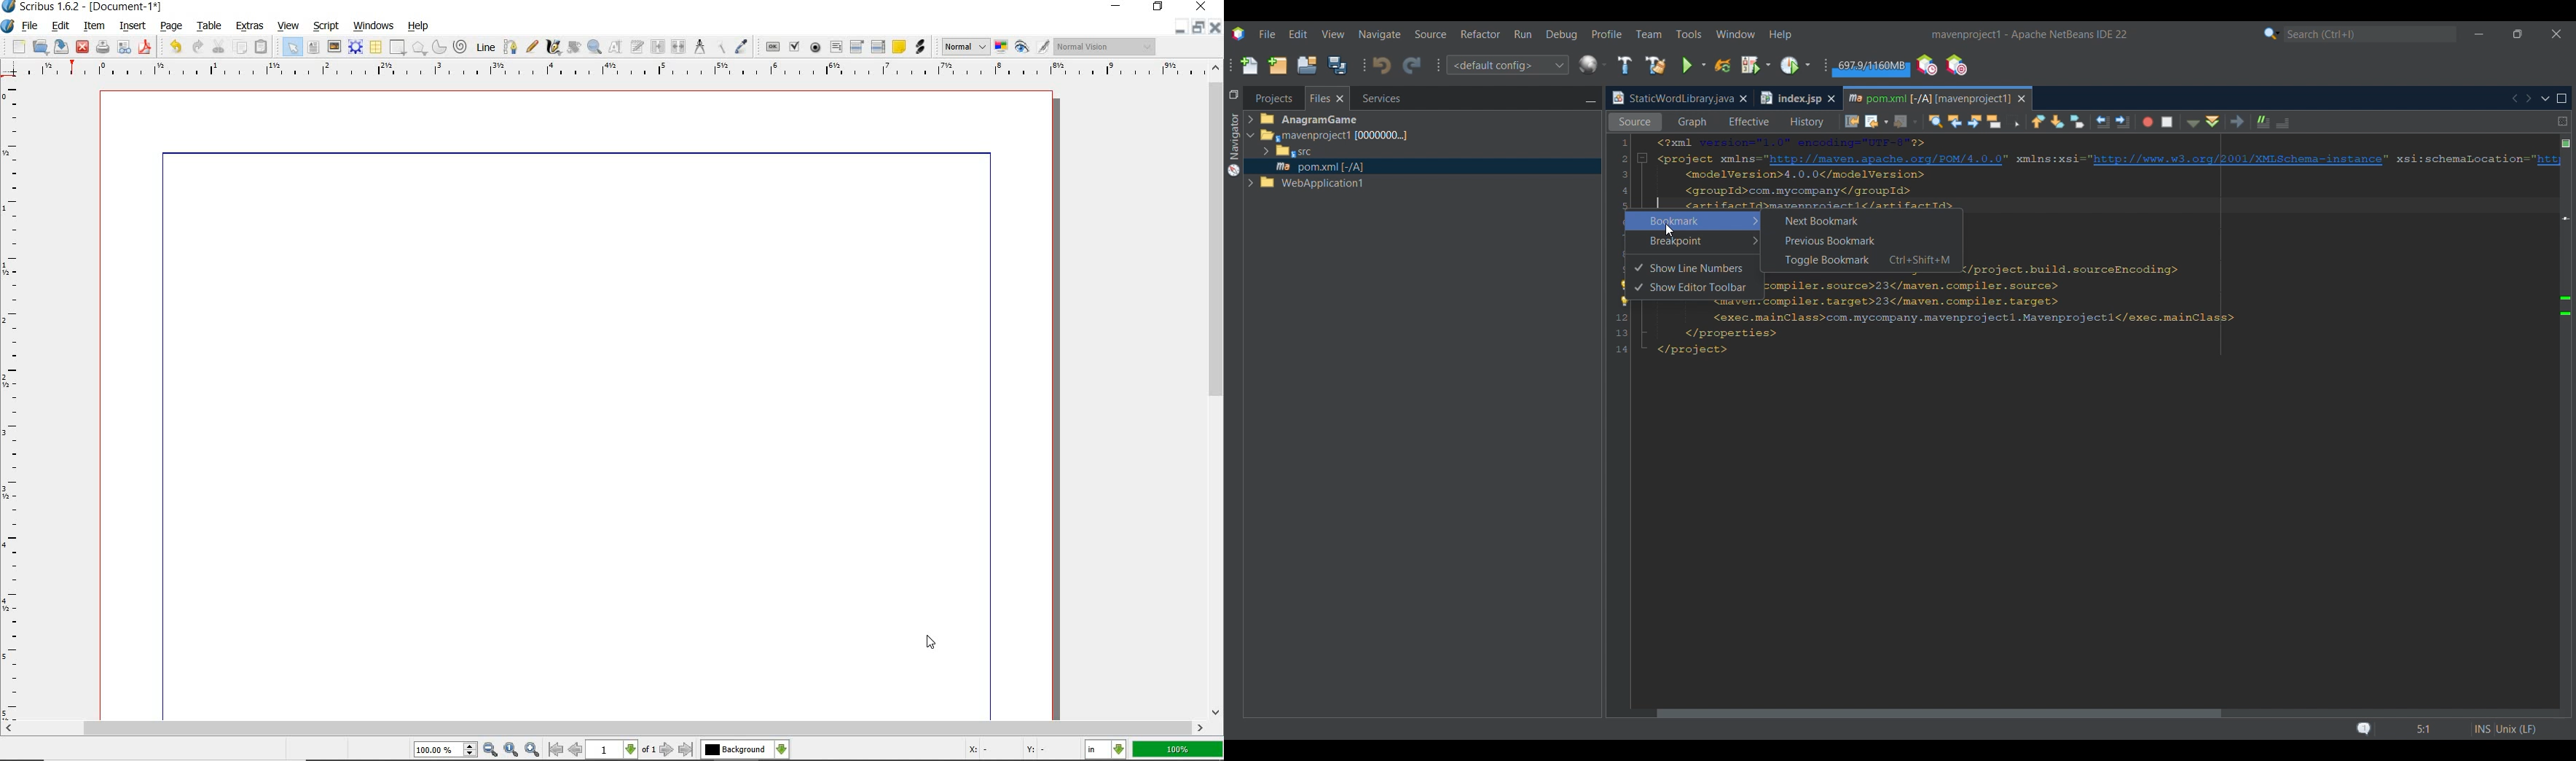  I want to click on Pause I/O checks, so click(1956, 65).